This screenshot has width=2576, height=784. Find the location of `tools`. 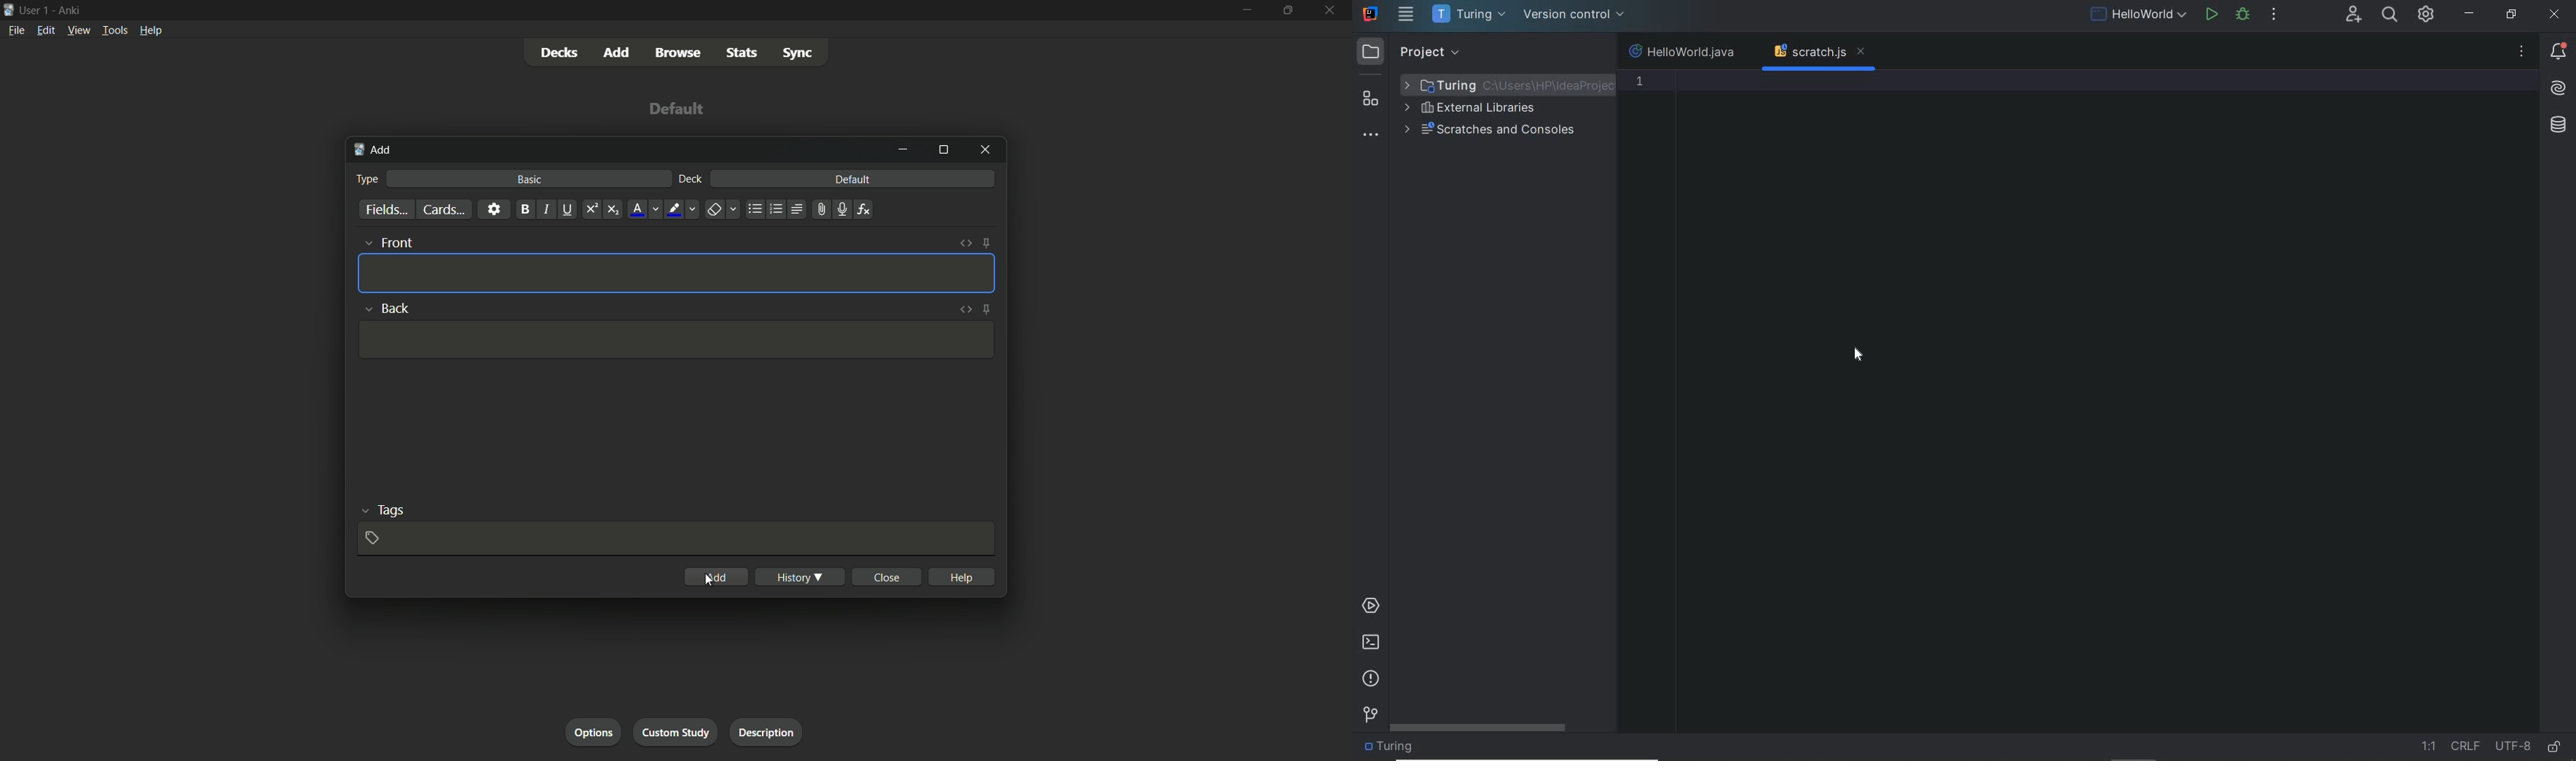

tools is located at coordinates (113, 32).